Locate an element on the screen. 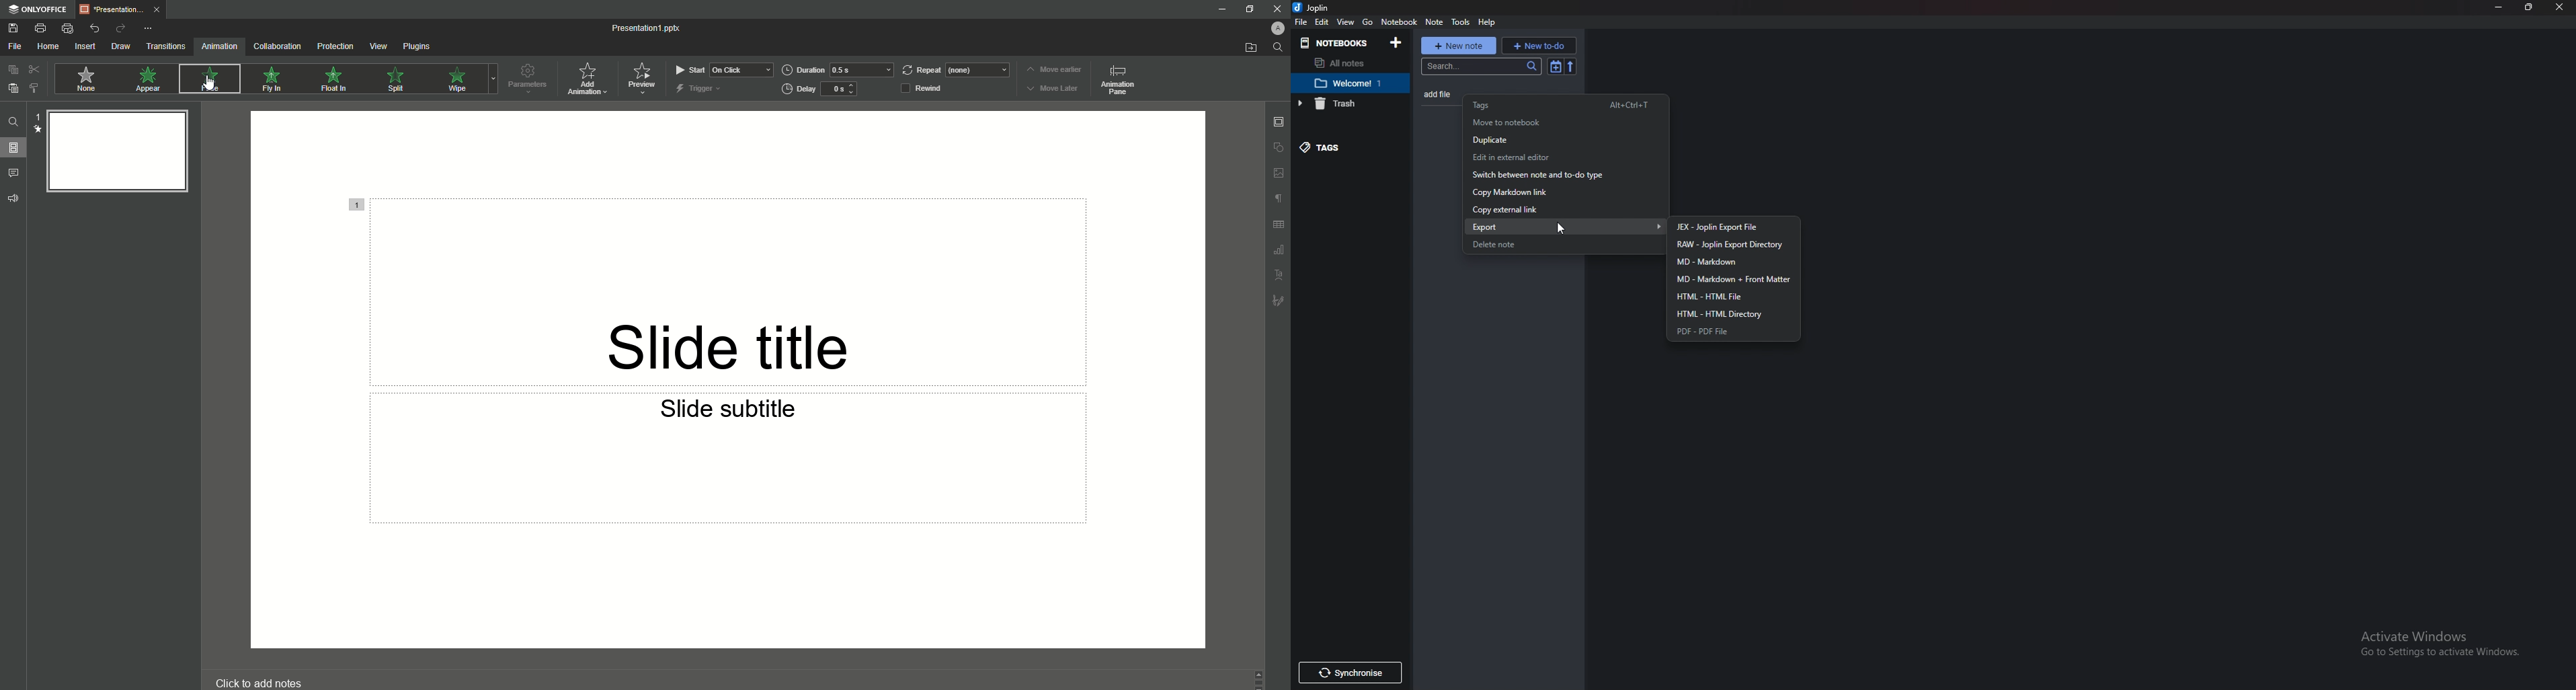 Image resolution: width=2576 pixels, height=700 pixels. Tags is located at coordinates (1340, 147).